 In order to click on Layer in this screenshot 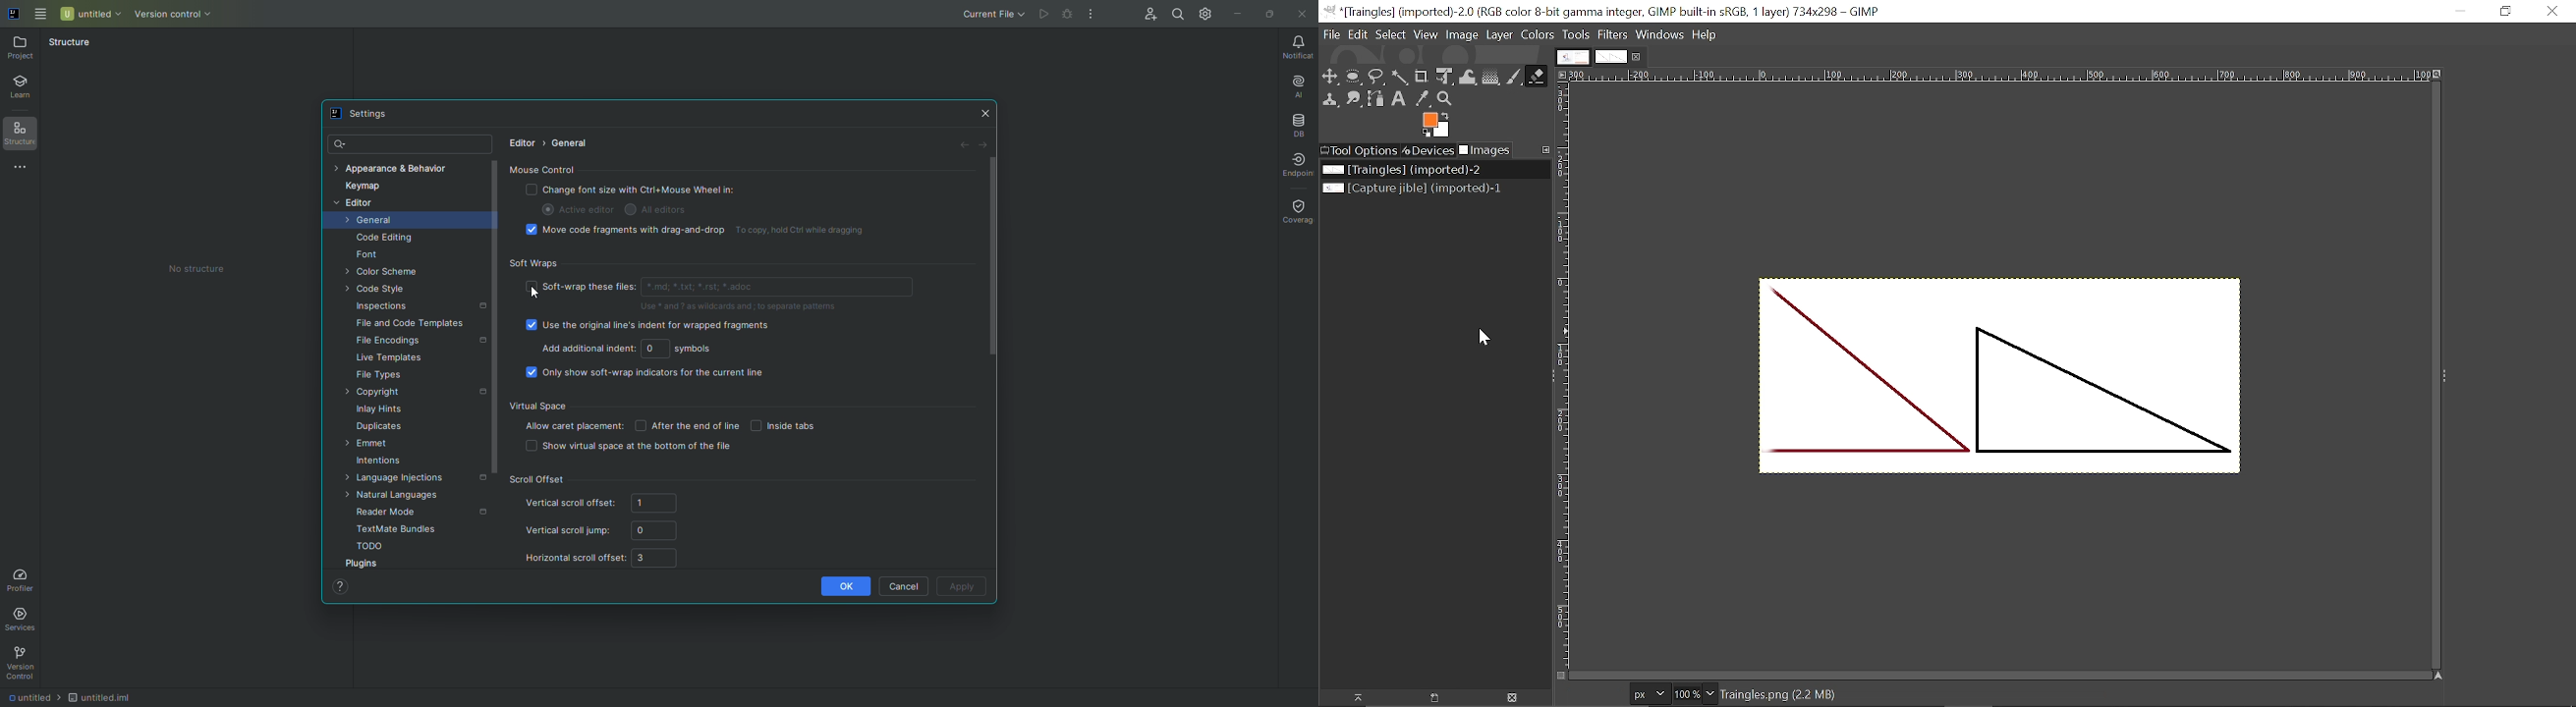, I will do `click(1499, 36)`.